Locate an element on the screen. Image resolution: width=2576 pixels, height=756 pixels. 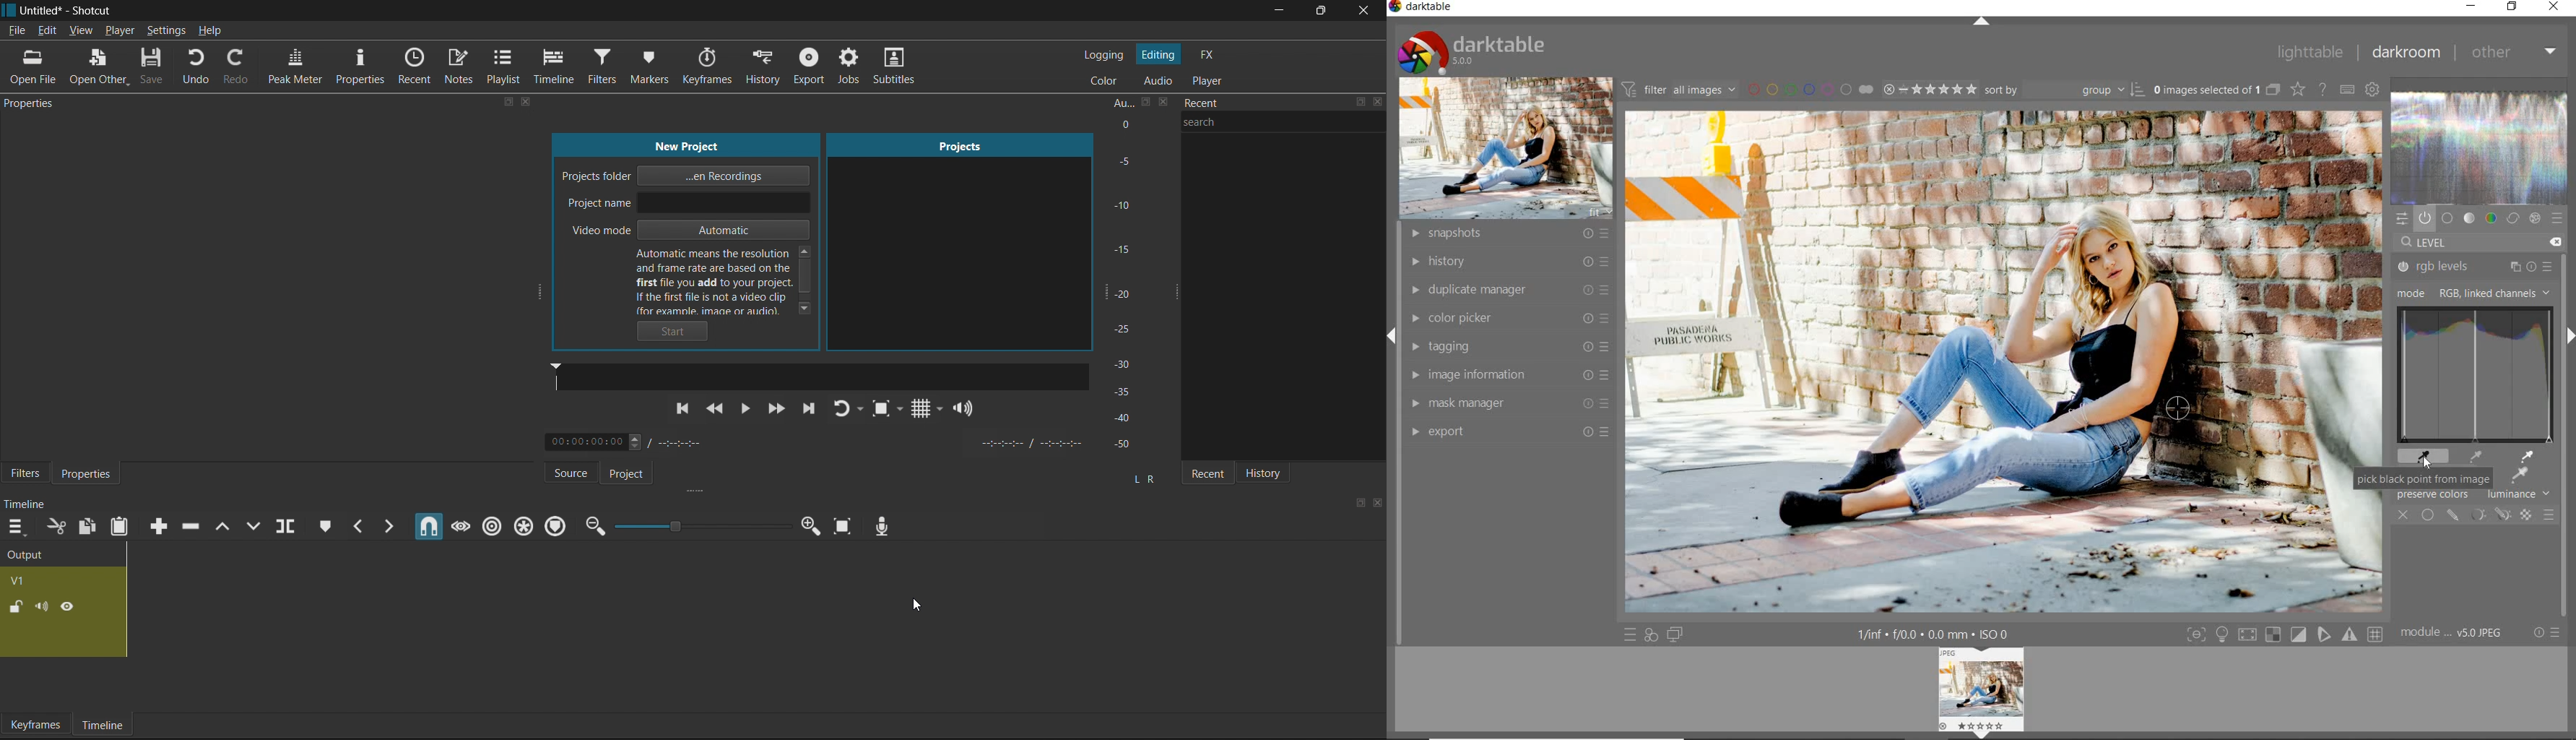
Timestamp is located at coordinates (633, 443).